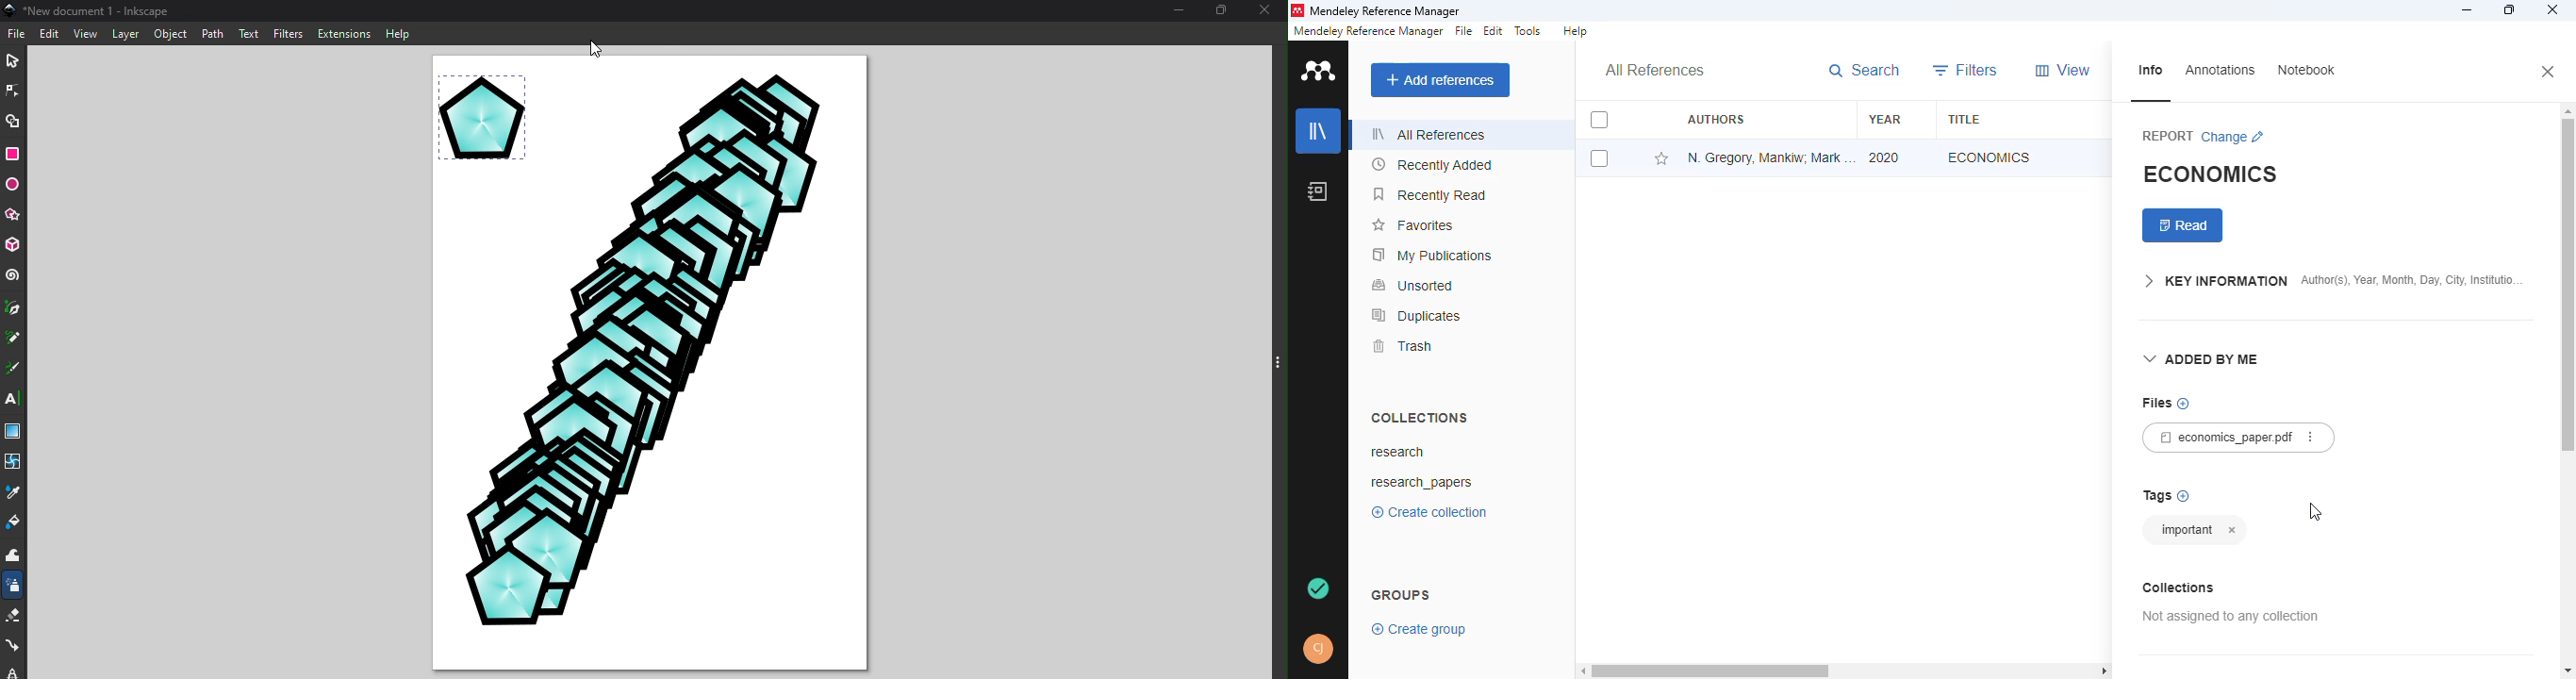 The height and width of the screenshot is (700, 2576). Describe the element at coordinates (1494, 30) in the screenshot. I see `edit` at that location.